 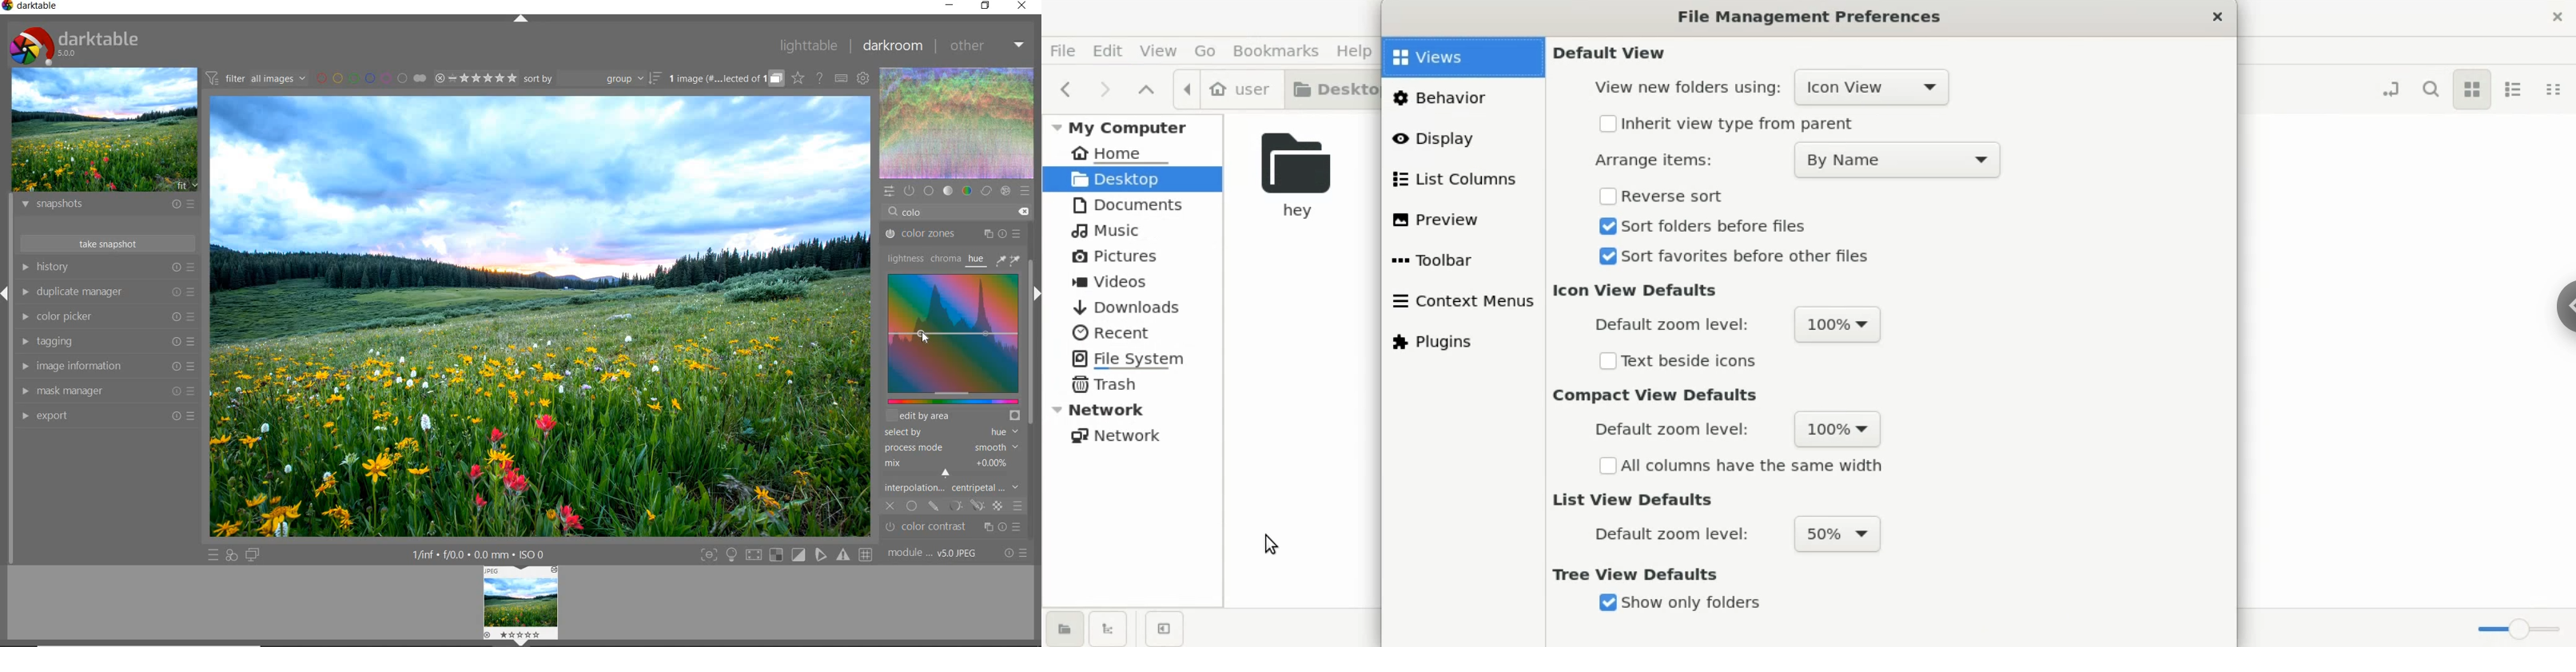 What do you see at coordinates (105, 367) in the screenshot?
I see `image information` at bounding box center [105, 367].